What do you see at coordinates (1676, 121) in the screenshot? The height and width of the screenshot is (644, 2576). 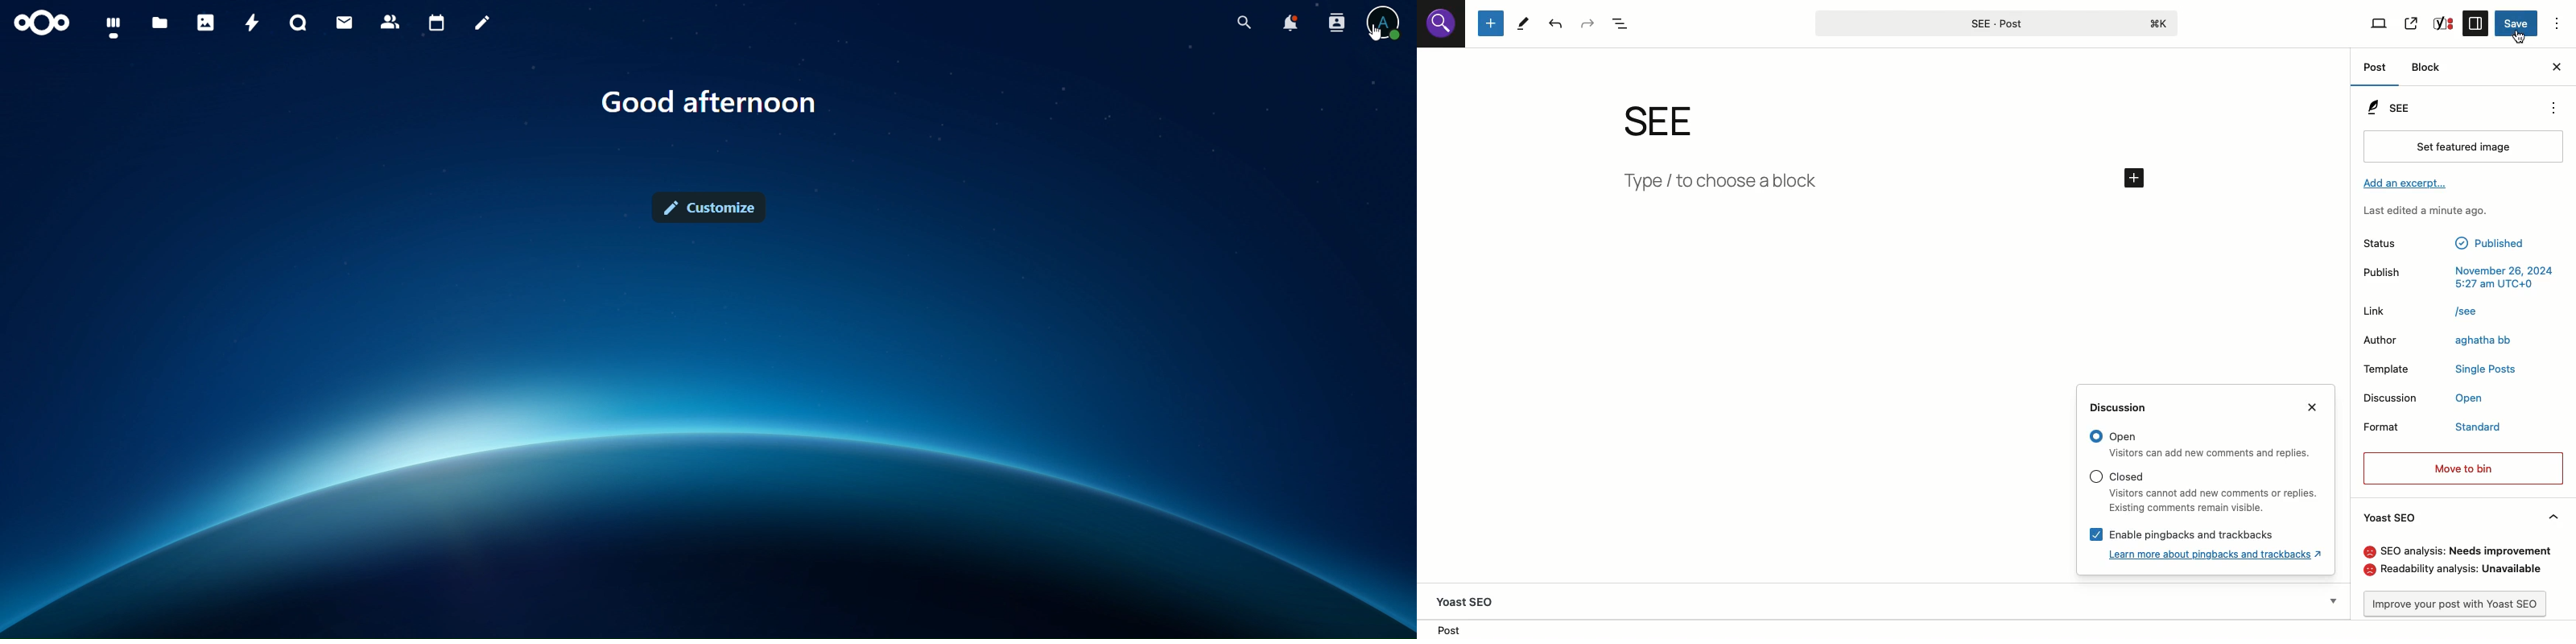 I see `see` at bounding box center [1676, 121].